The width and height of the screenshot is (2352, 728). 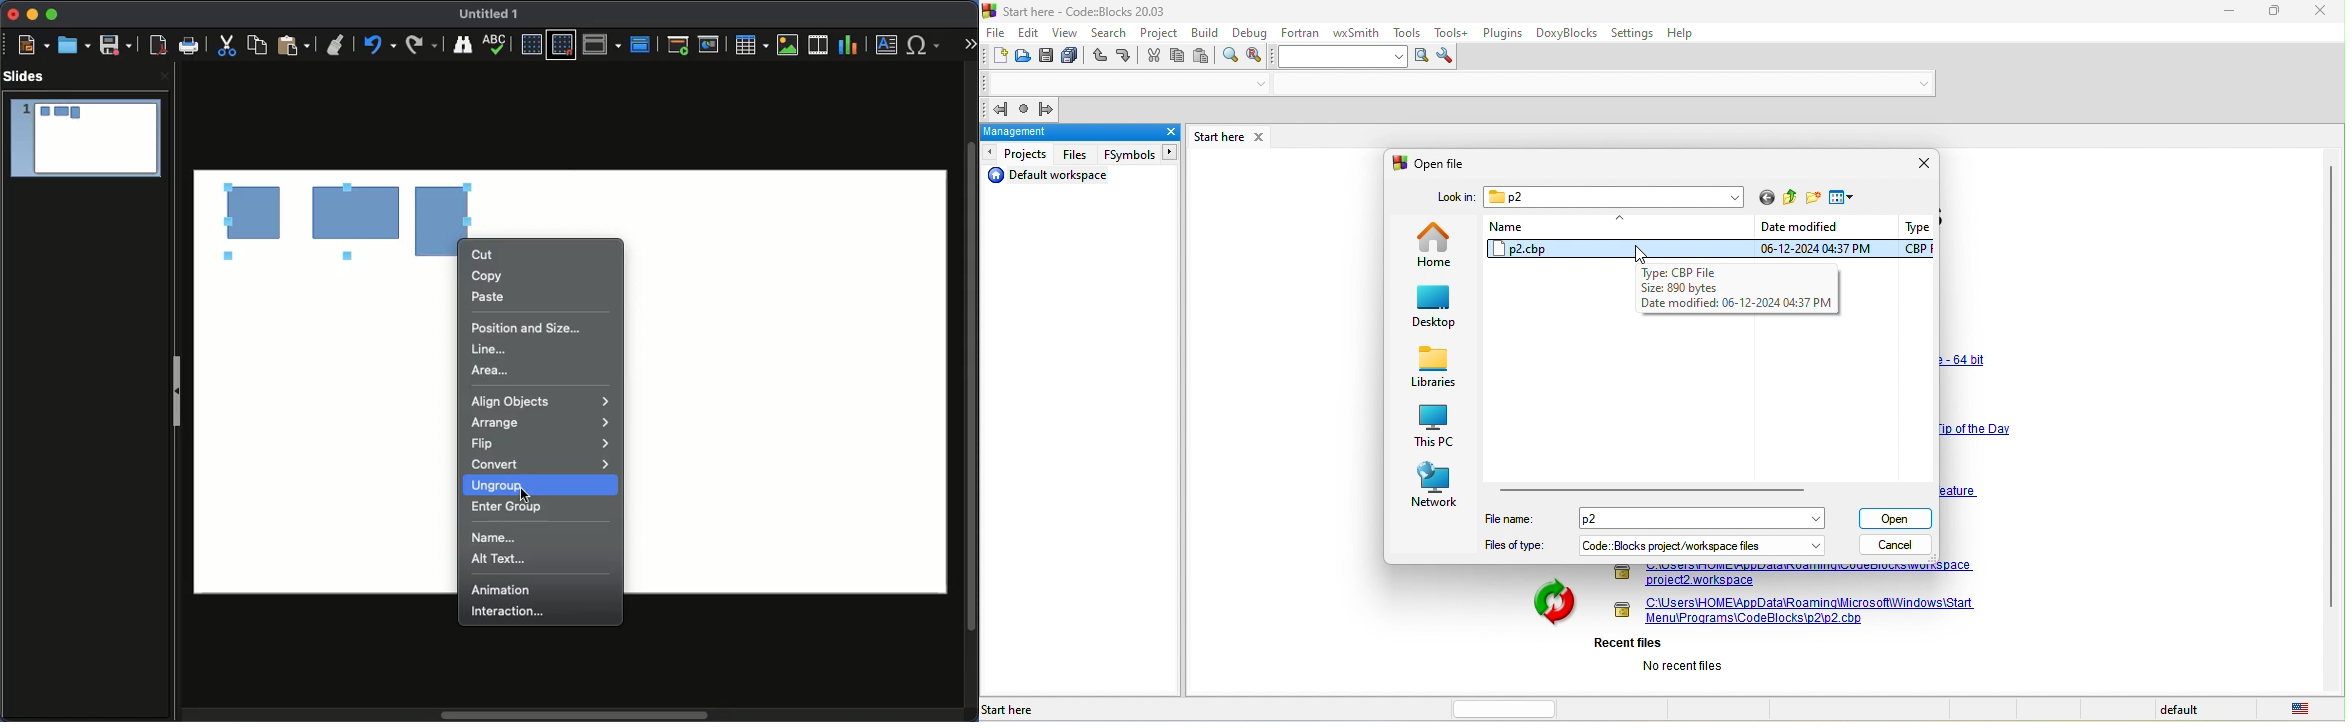 I want to click on Scroll bar, so click(x=578, y=714).